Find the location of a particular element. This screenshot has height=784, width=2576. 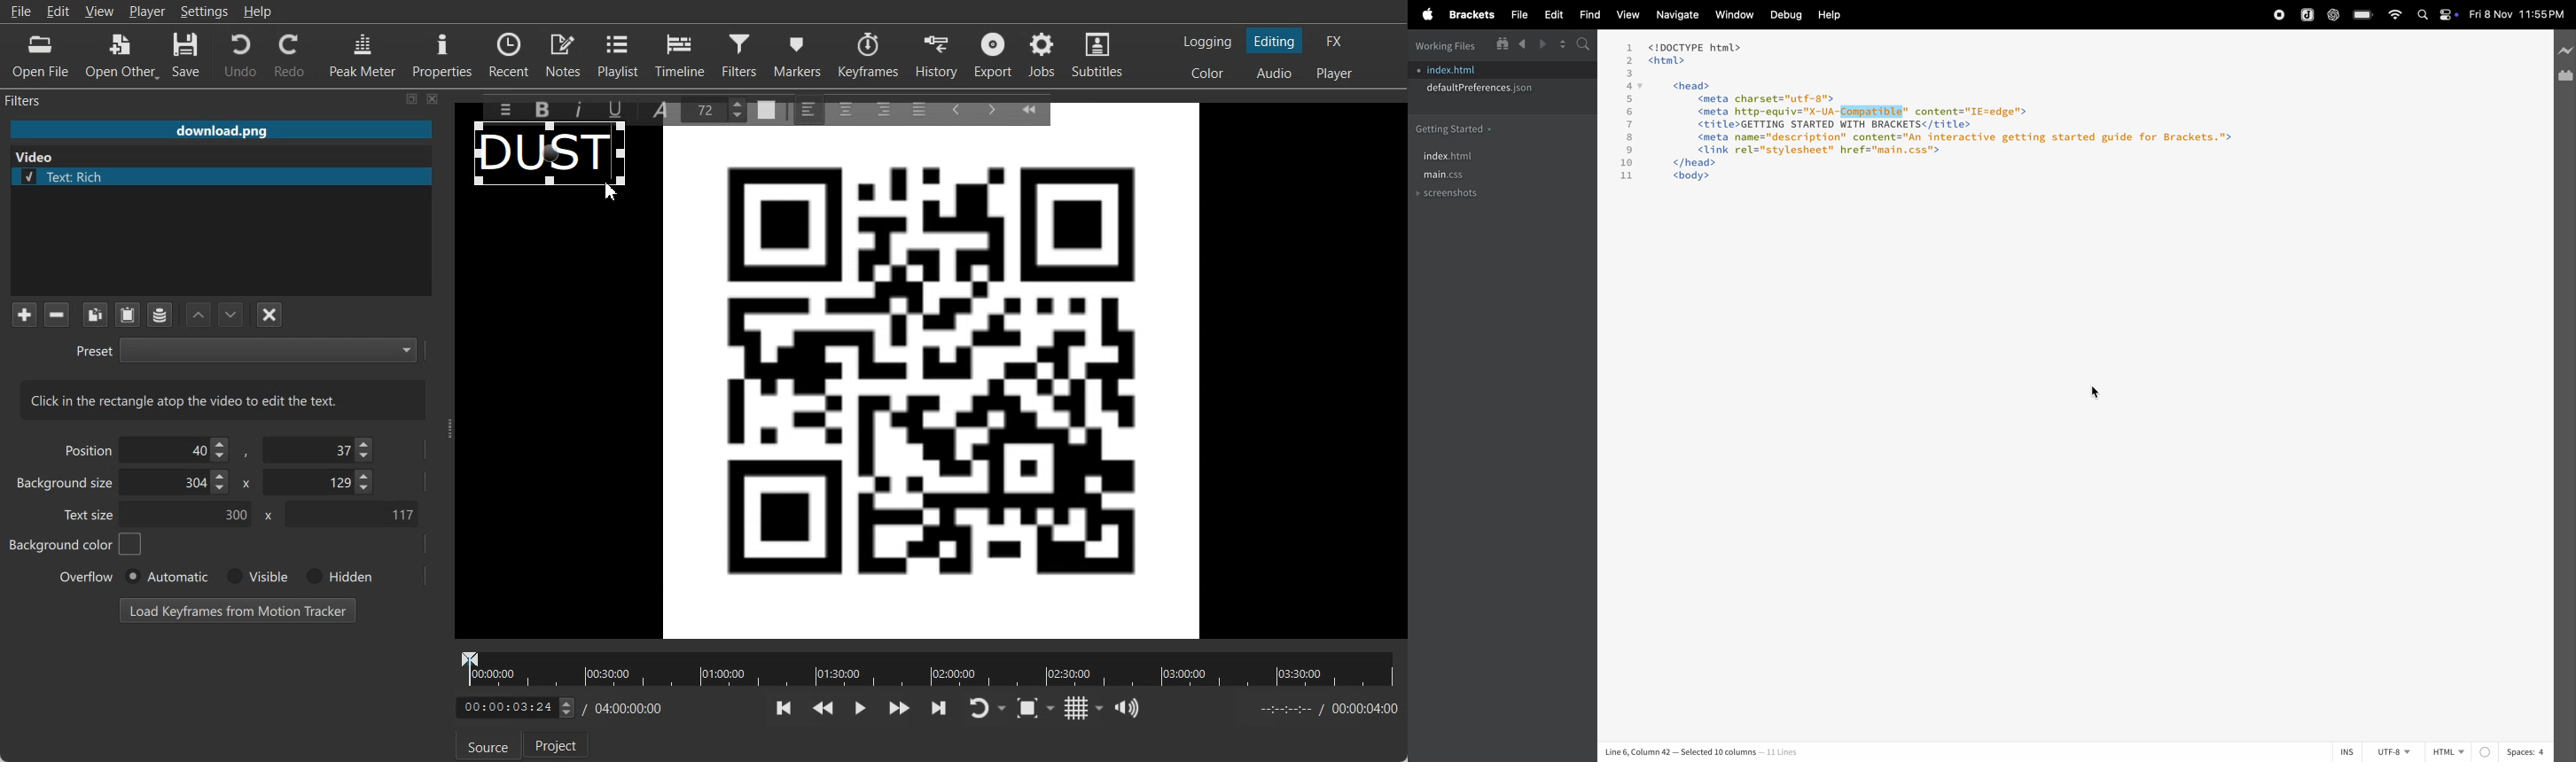

Fri 8 Nov 11:55 PM is located at coordinates (2515, 15).